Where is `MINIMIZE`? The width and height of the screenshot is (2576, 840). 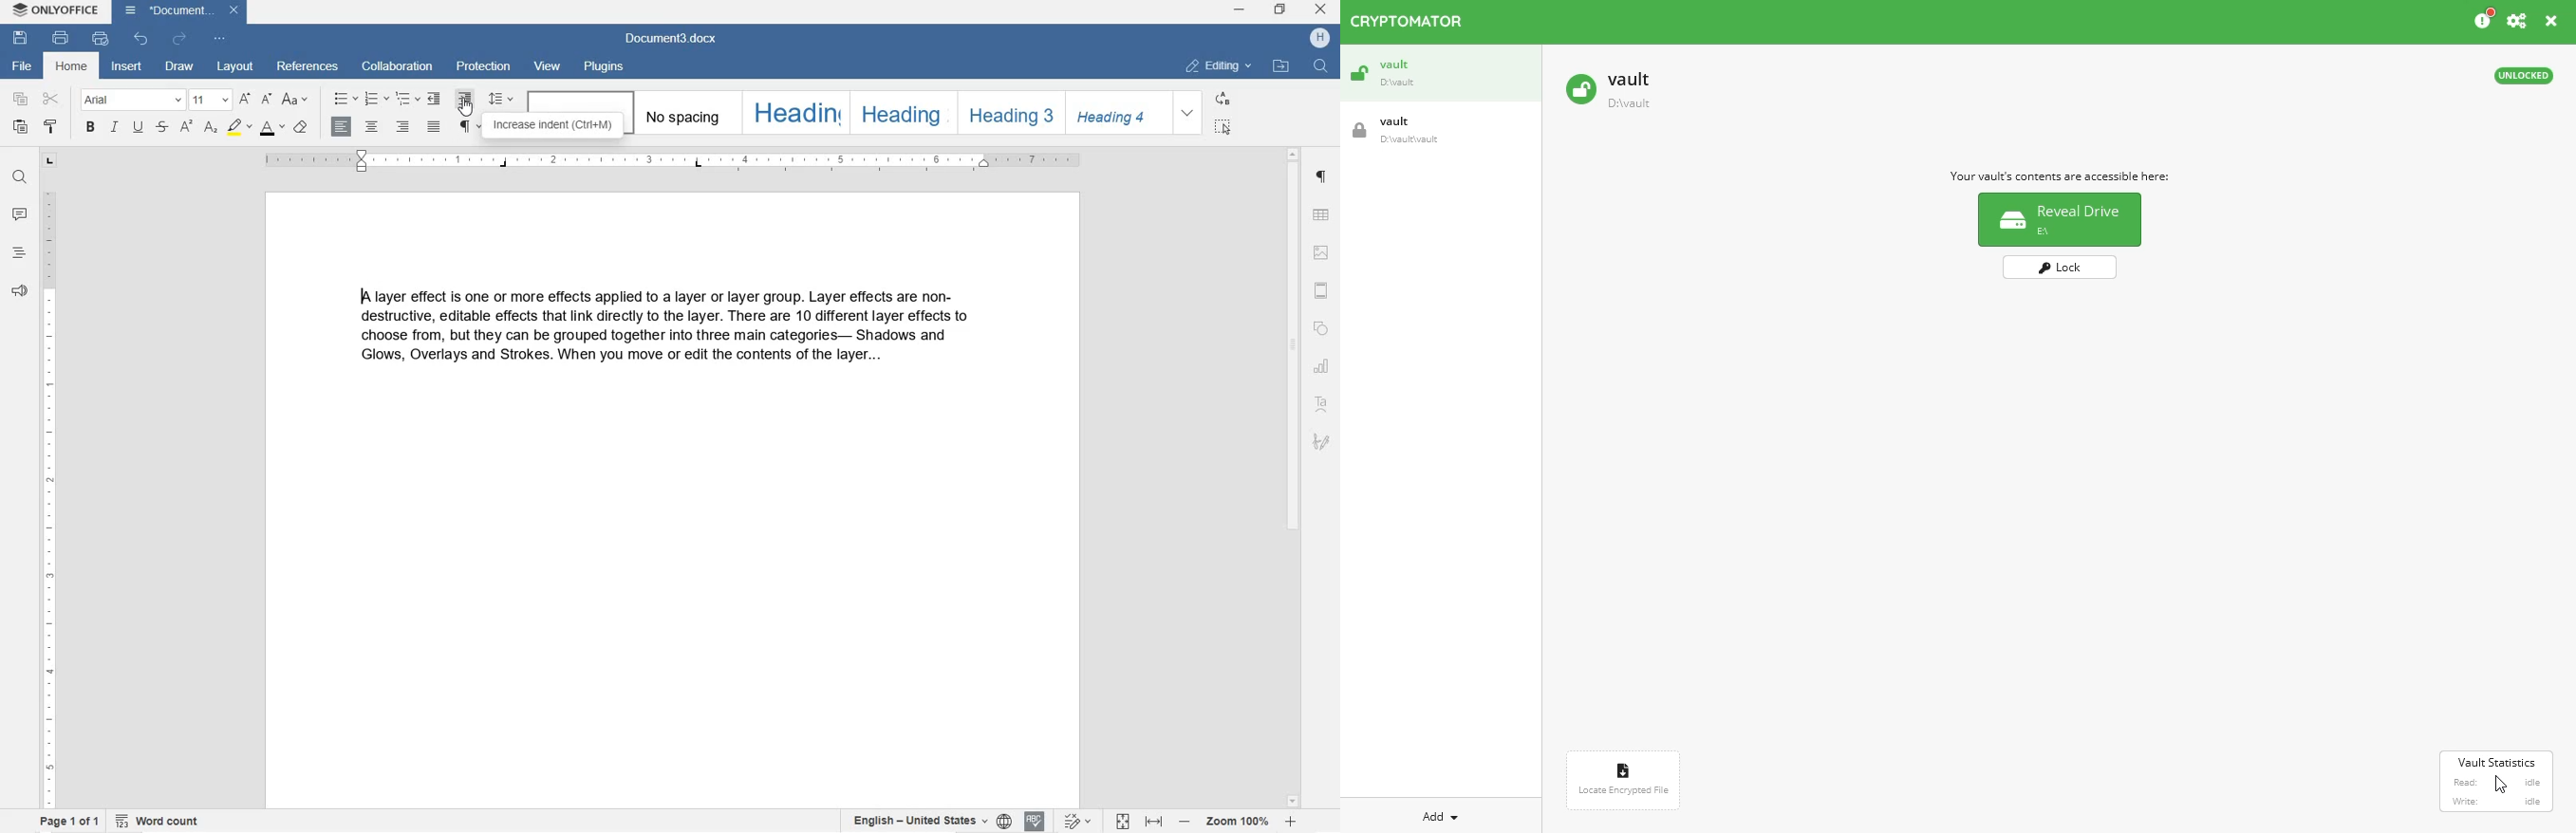 MINIMIZE is located at coordinates (1239, 10).